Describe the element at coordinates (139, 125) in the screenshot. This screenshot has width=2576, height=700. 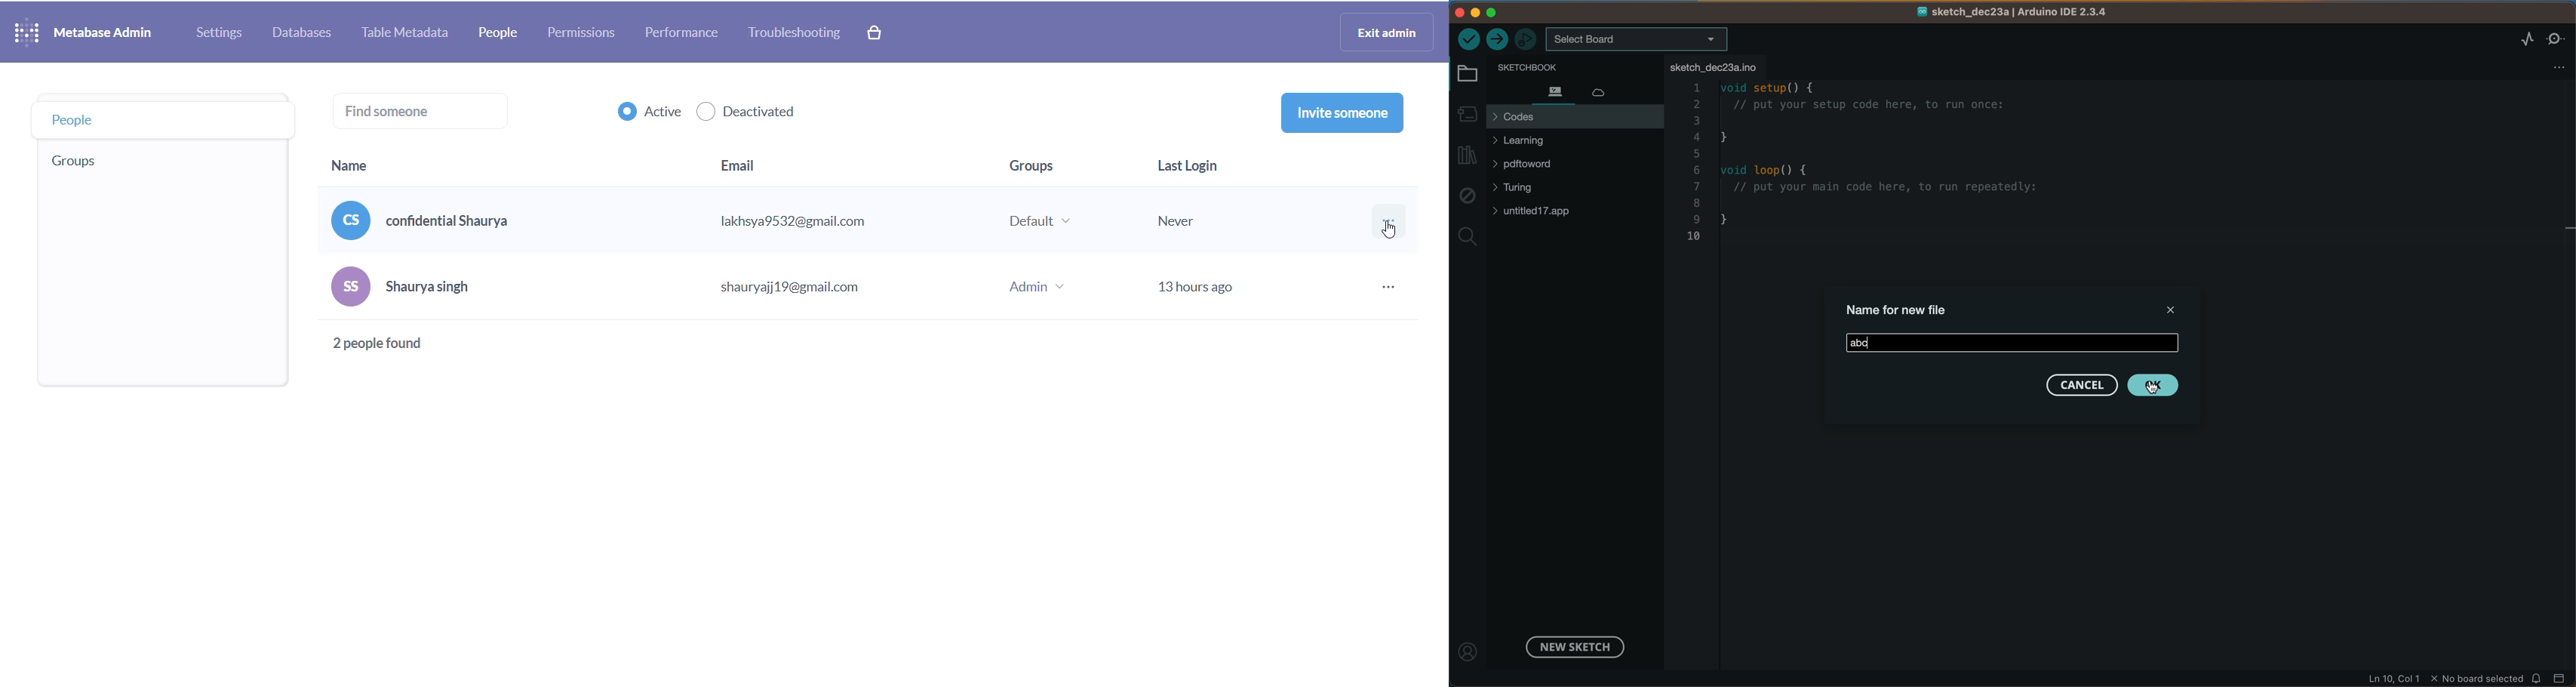
I see `people` at that location.